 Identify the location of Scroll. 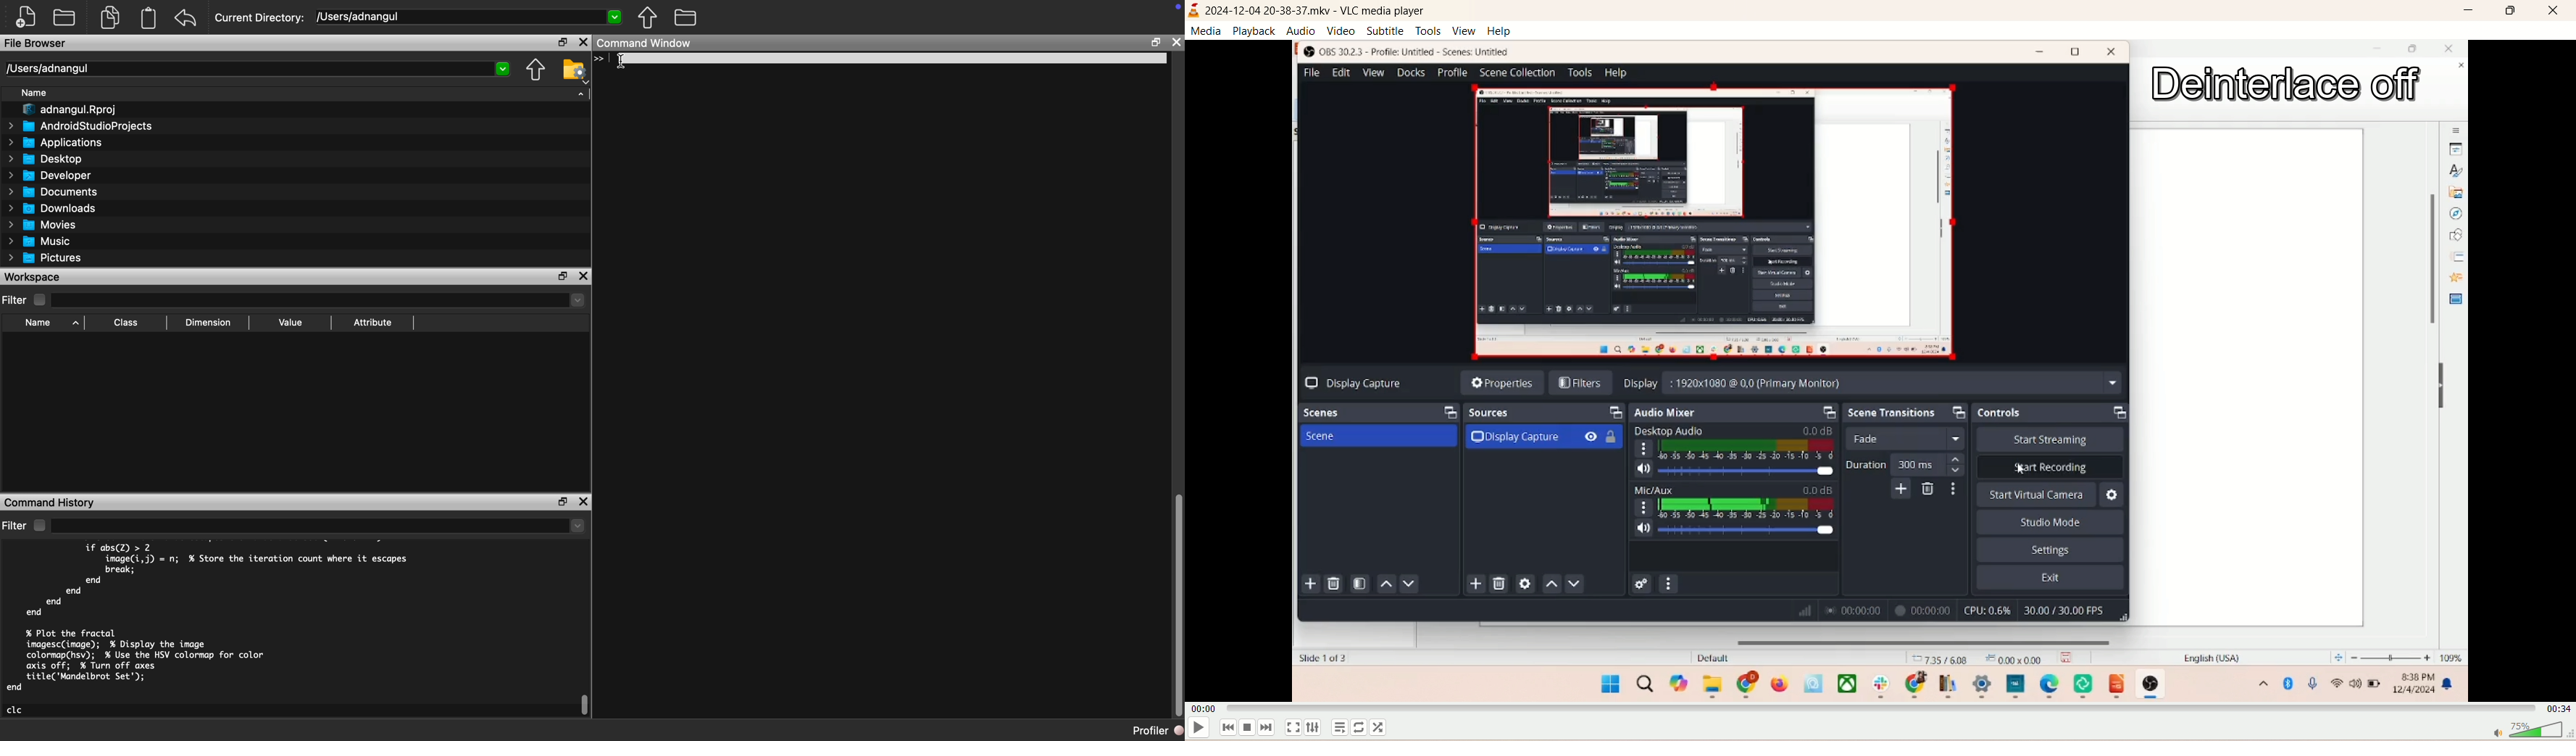
(1177, 605).